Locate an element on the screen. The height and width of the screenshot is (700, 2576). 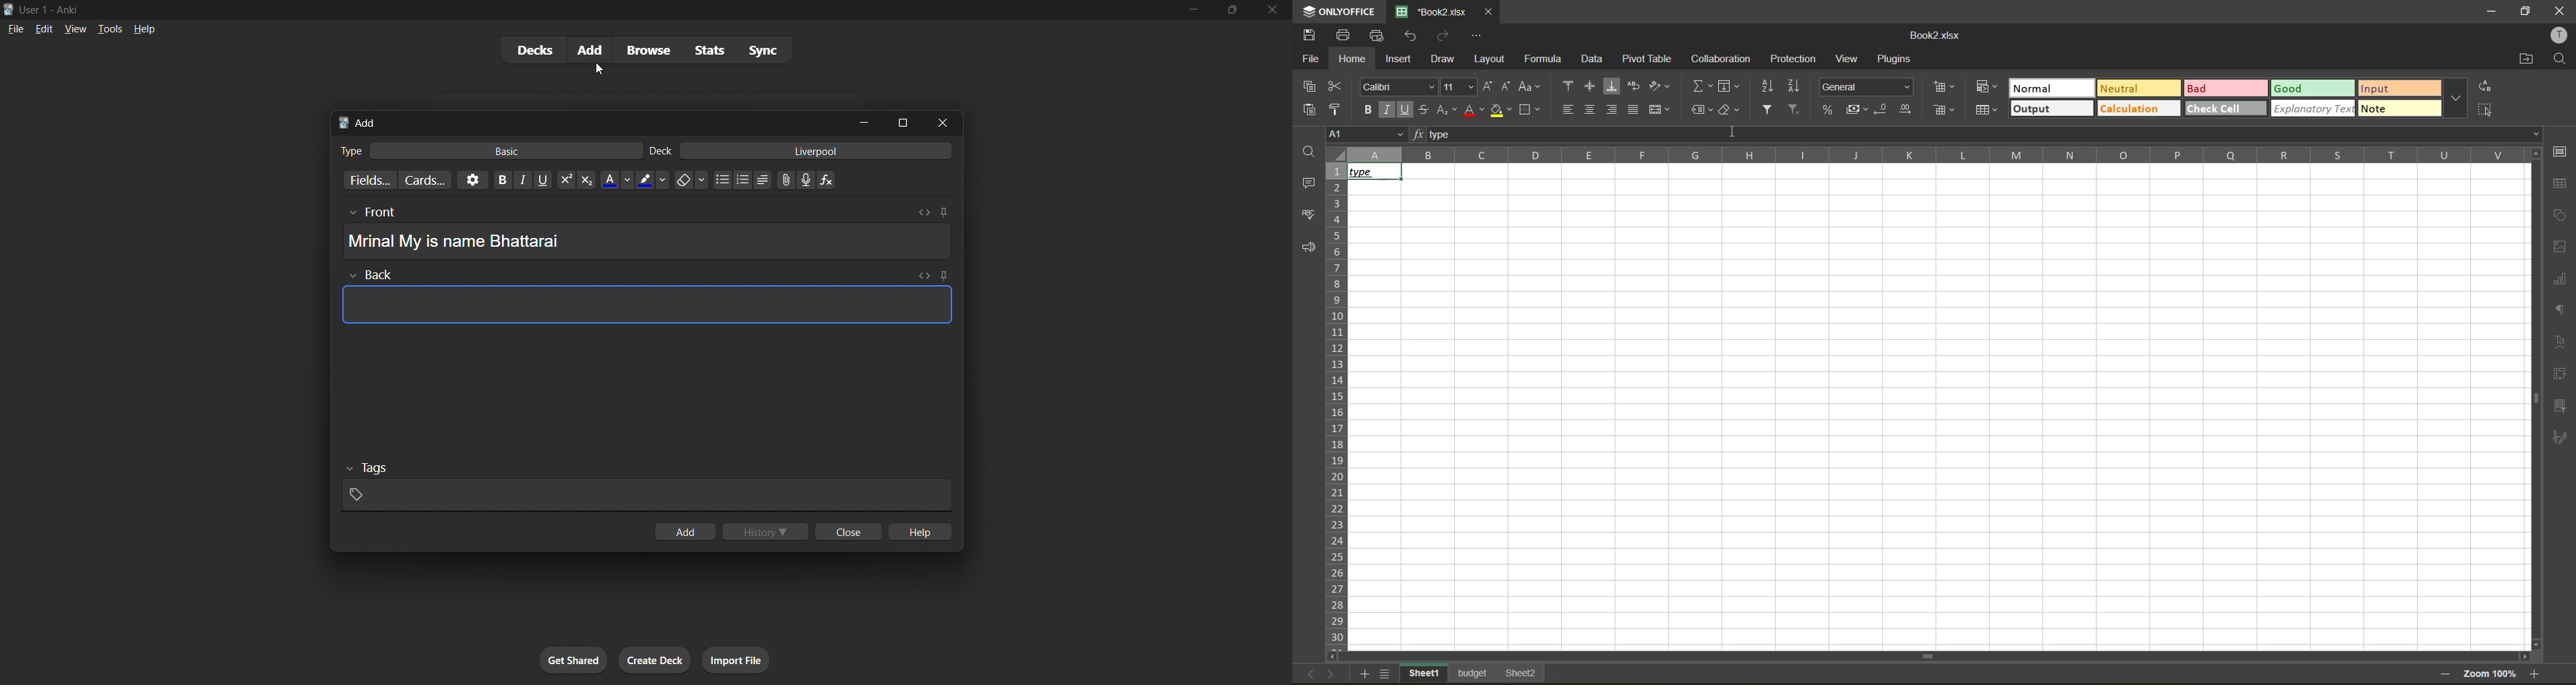
sheet list is located at coordinates (1387, 674).